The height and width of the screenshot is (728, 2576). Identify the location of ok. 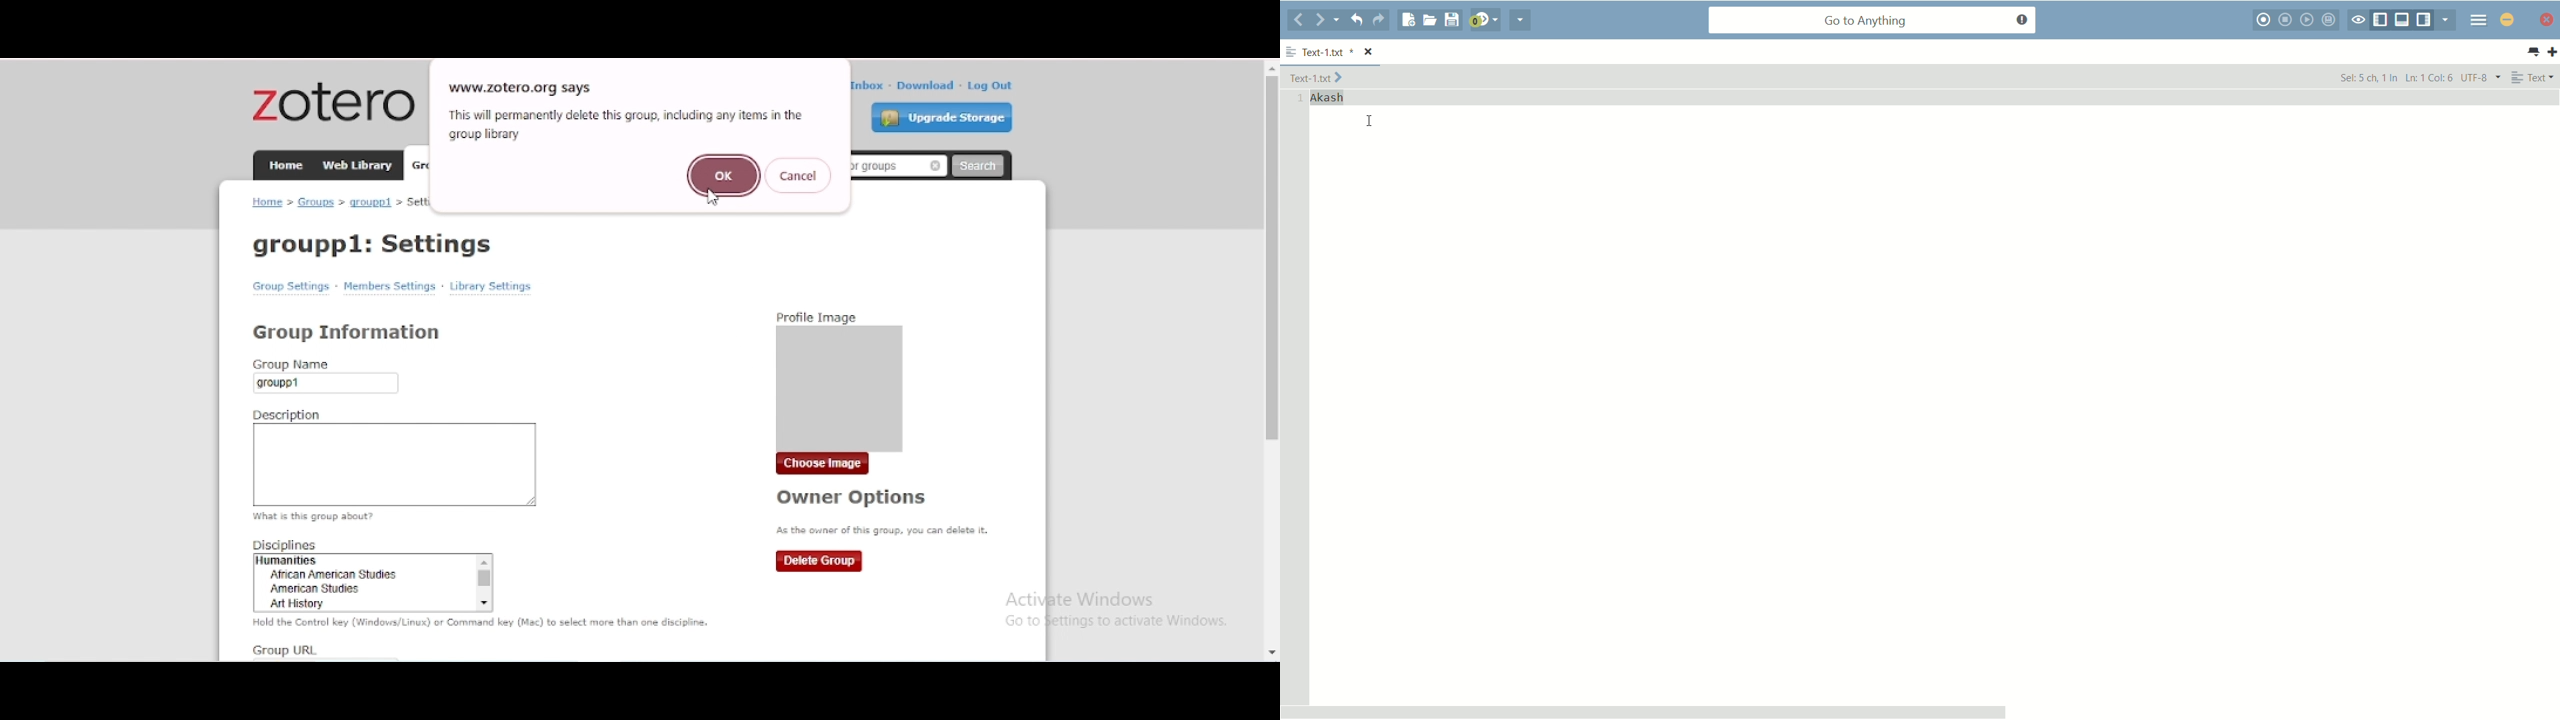
(726, 174).